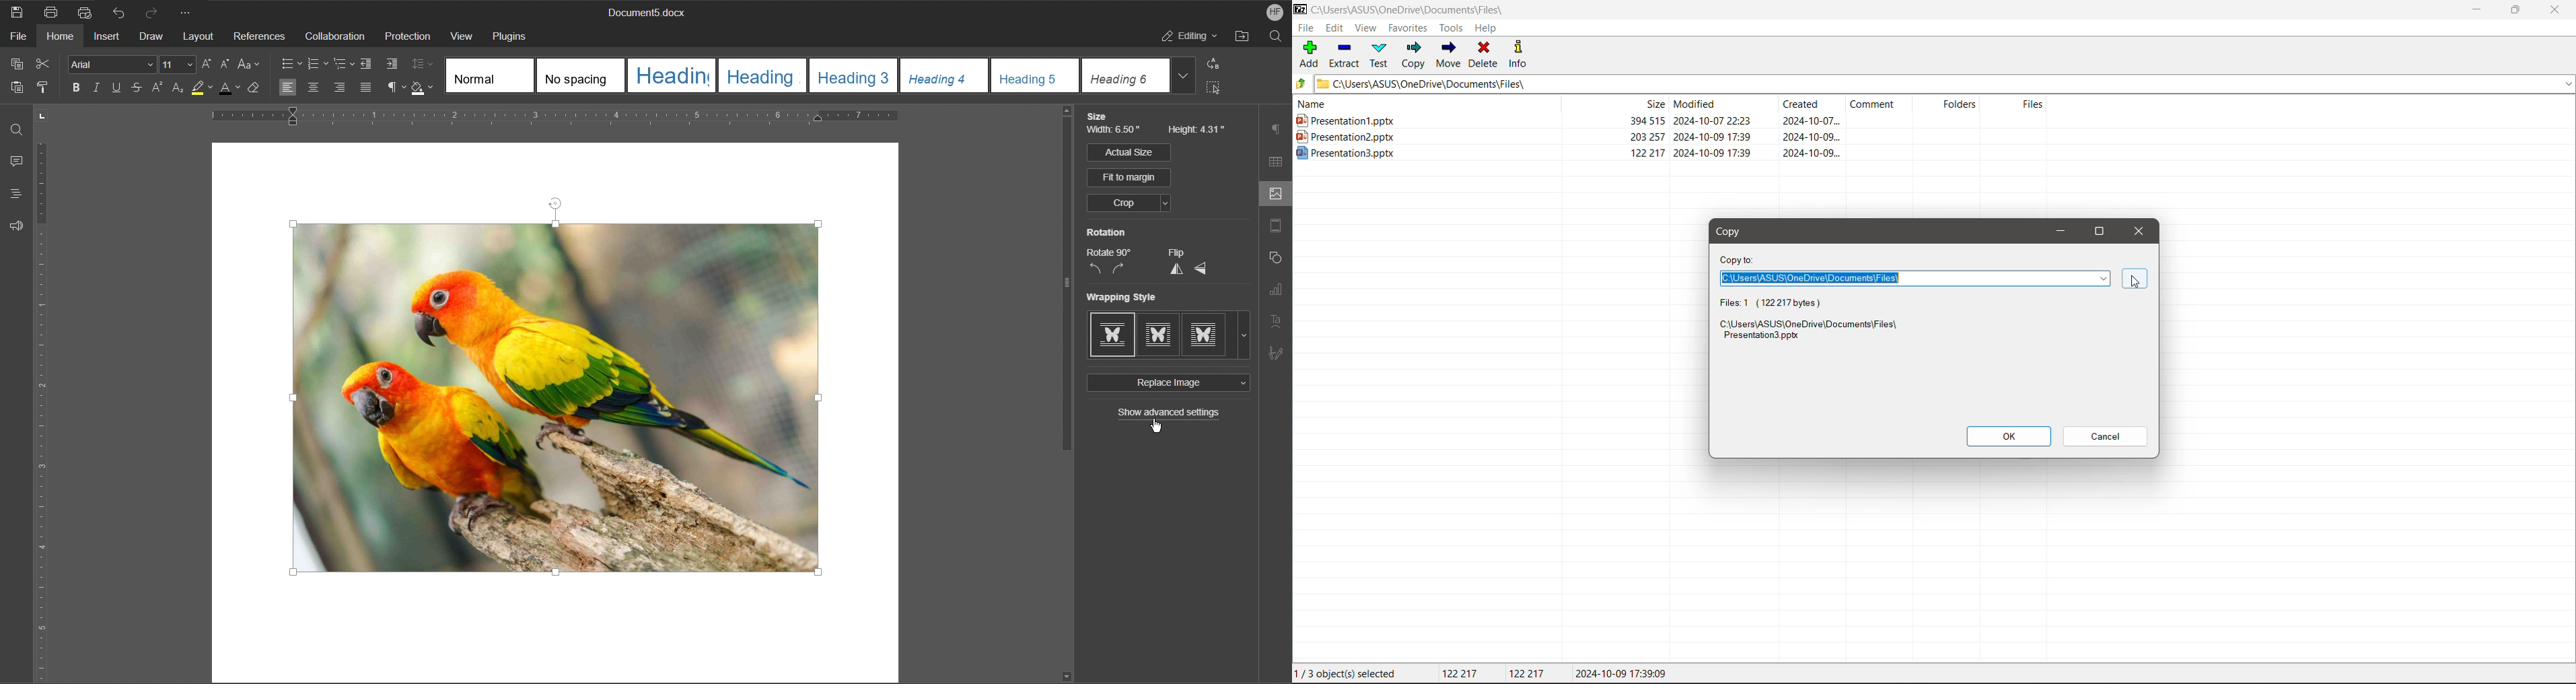 Image resolution: width=2576 pixels, height=700 pixels. I want to click on Erase Style, so click(261, 92).